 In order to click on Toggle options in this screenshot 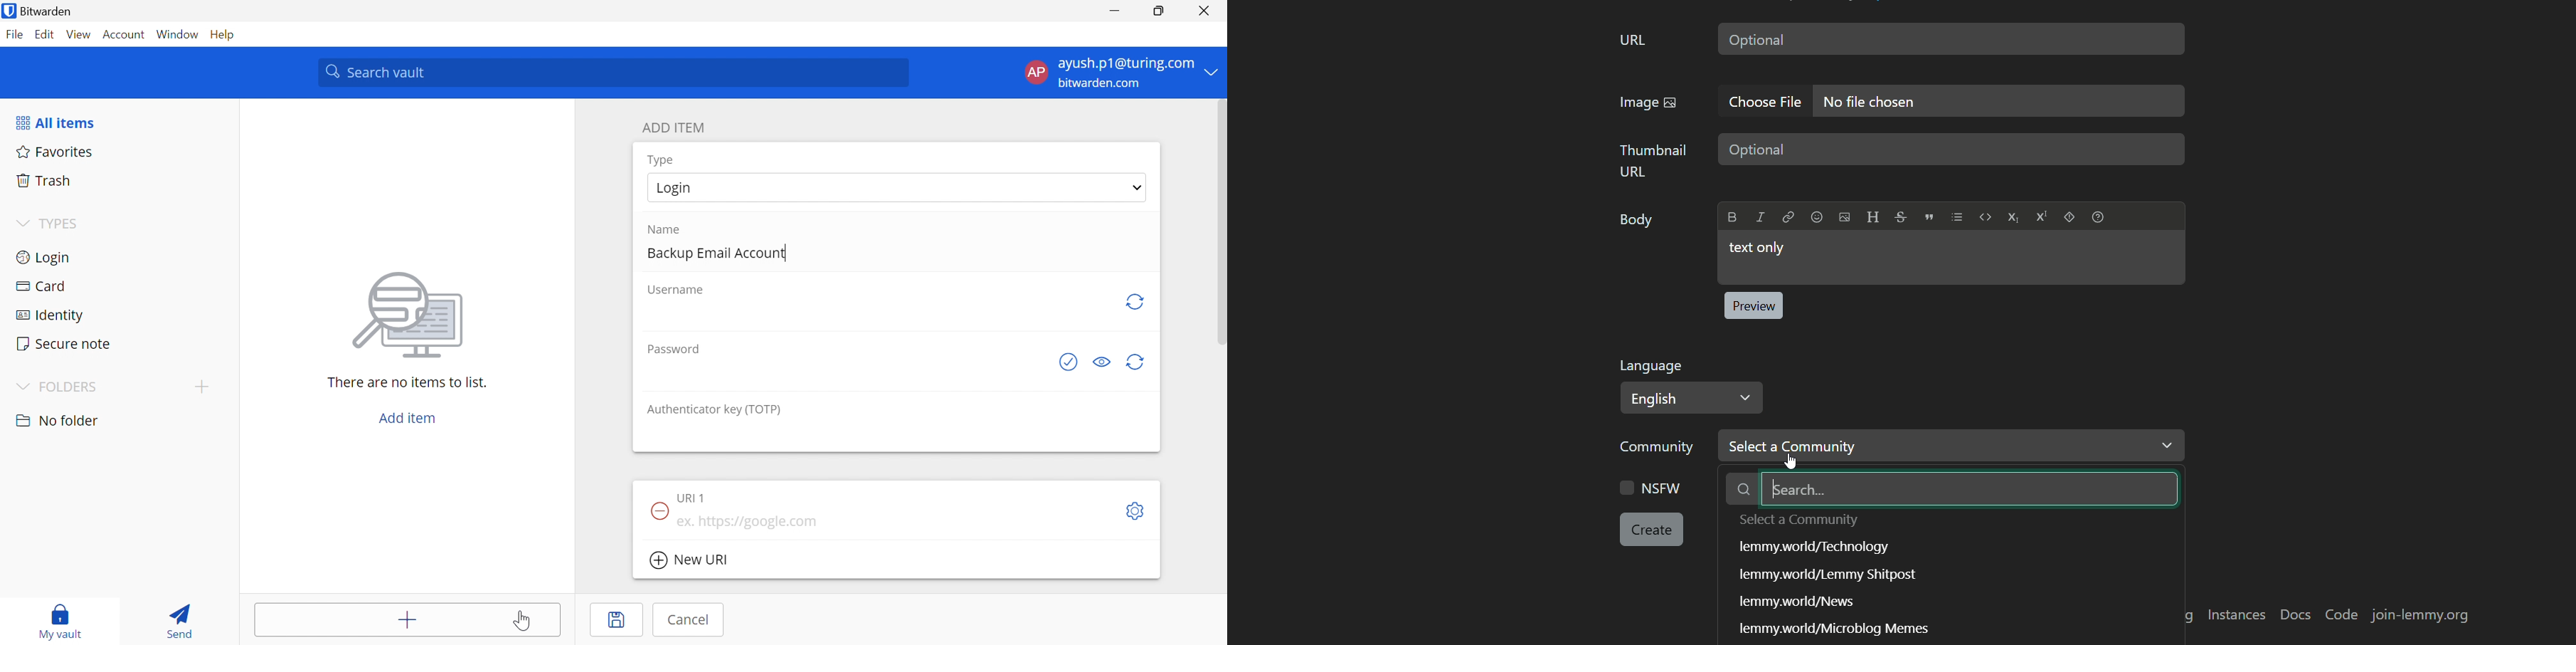, I will do `click(1138, 512)`.